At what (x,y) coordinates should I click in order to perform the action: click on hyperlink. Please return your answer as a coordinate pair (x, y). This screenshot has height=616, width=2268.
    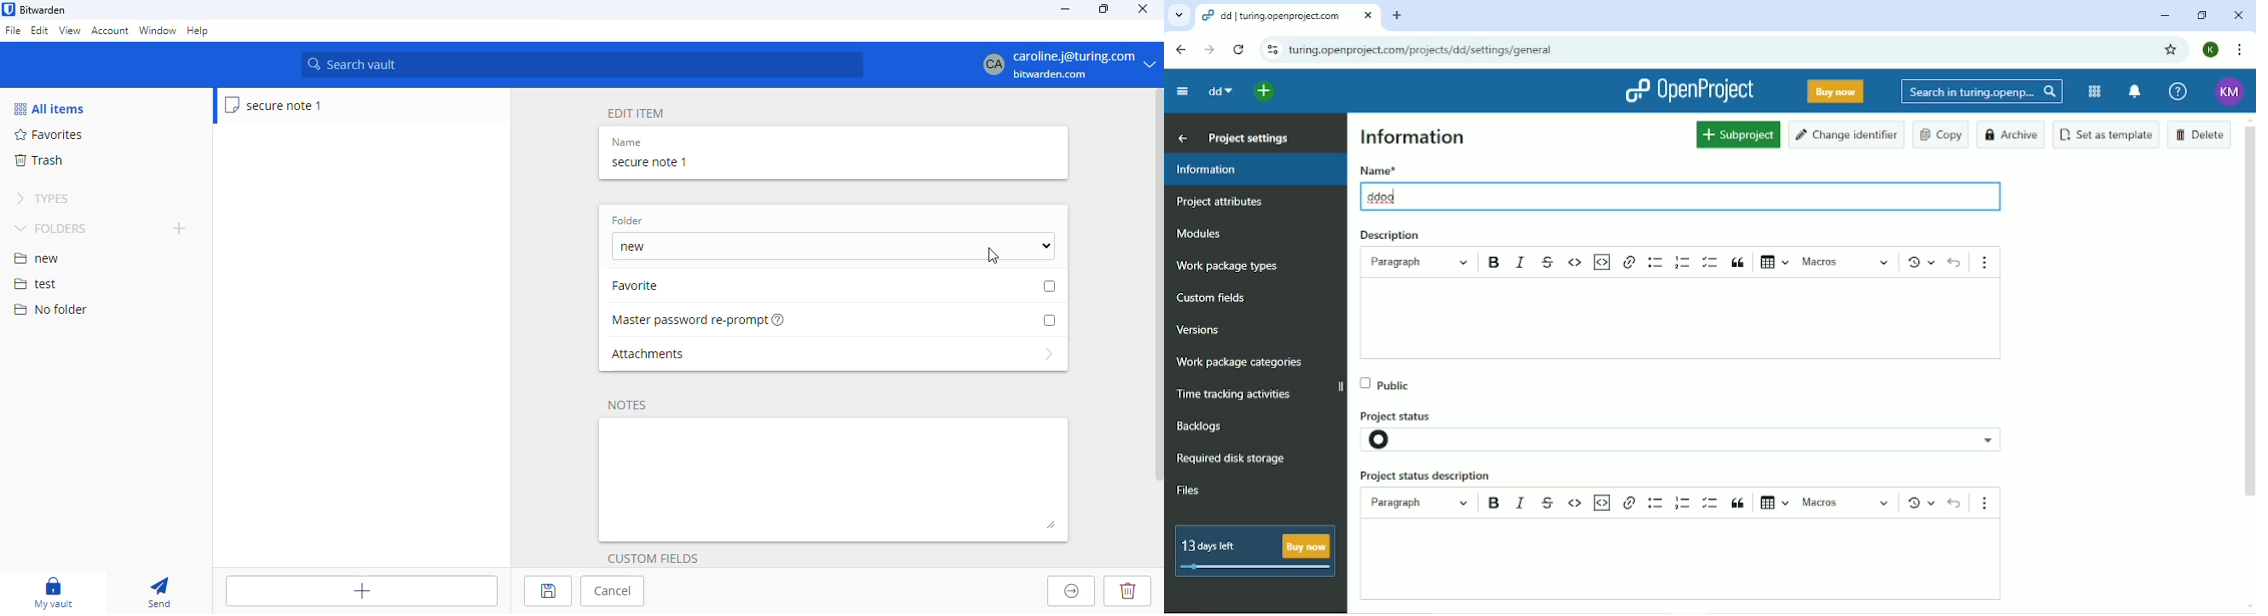
    Looking at the image, I should click on (1630, 503).